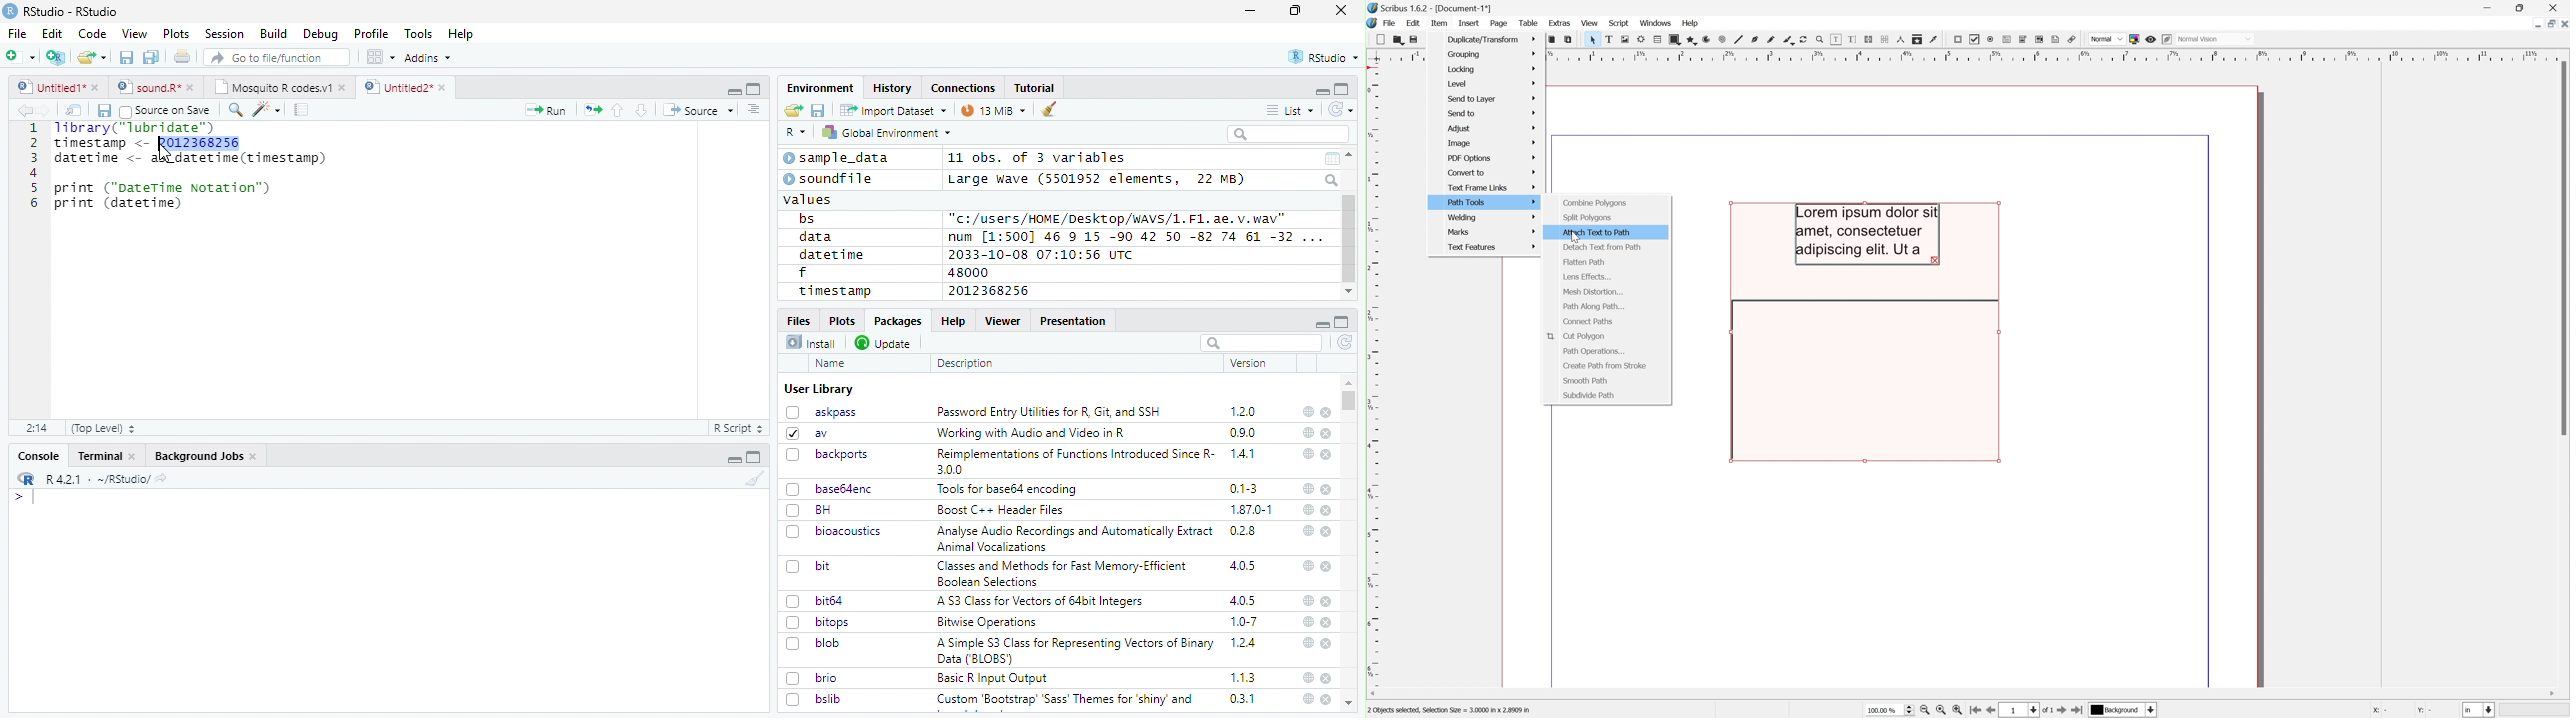 This screenshot has width=2576, height=728. Describe the element at coordinates (1328, 602) in the screenshot. I see `close` at that location.